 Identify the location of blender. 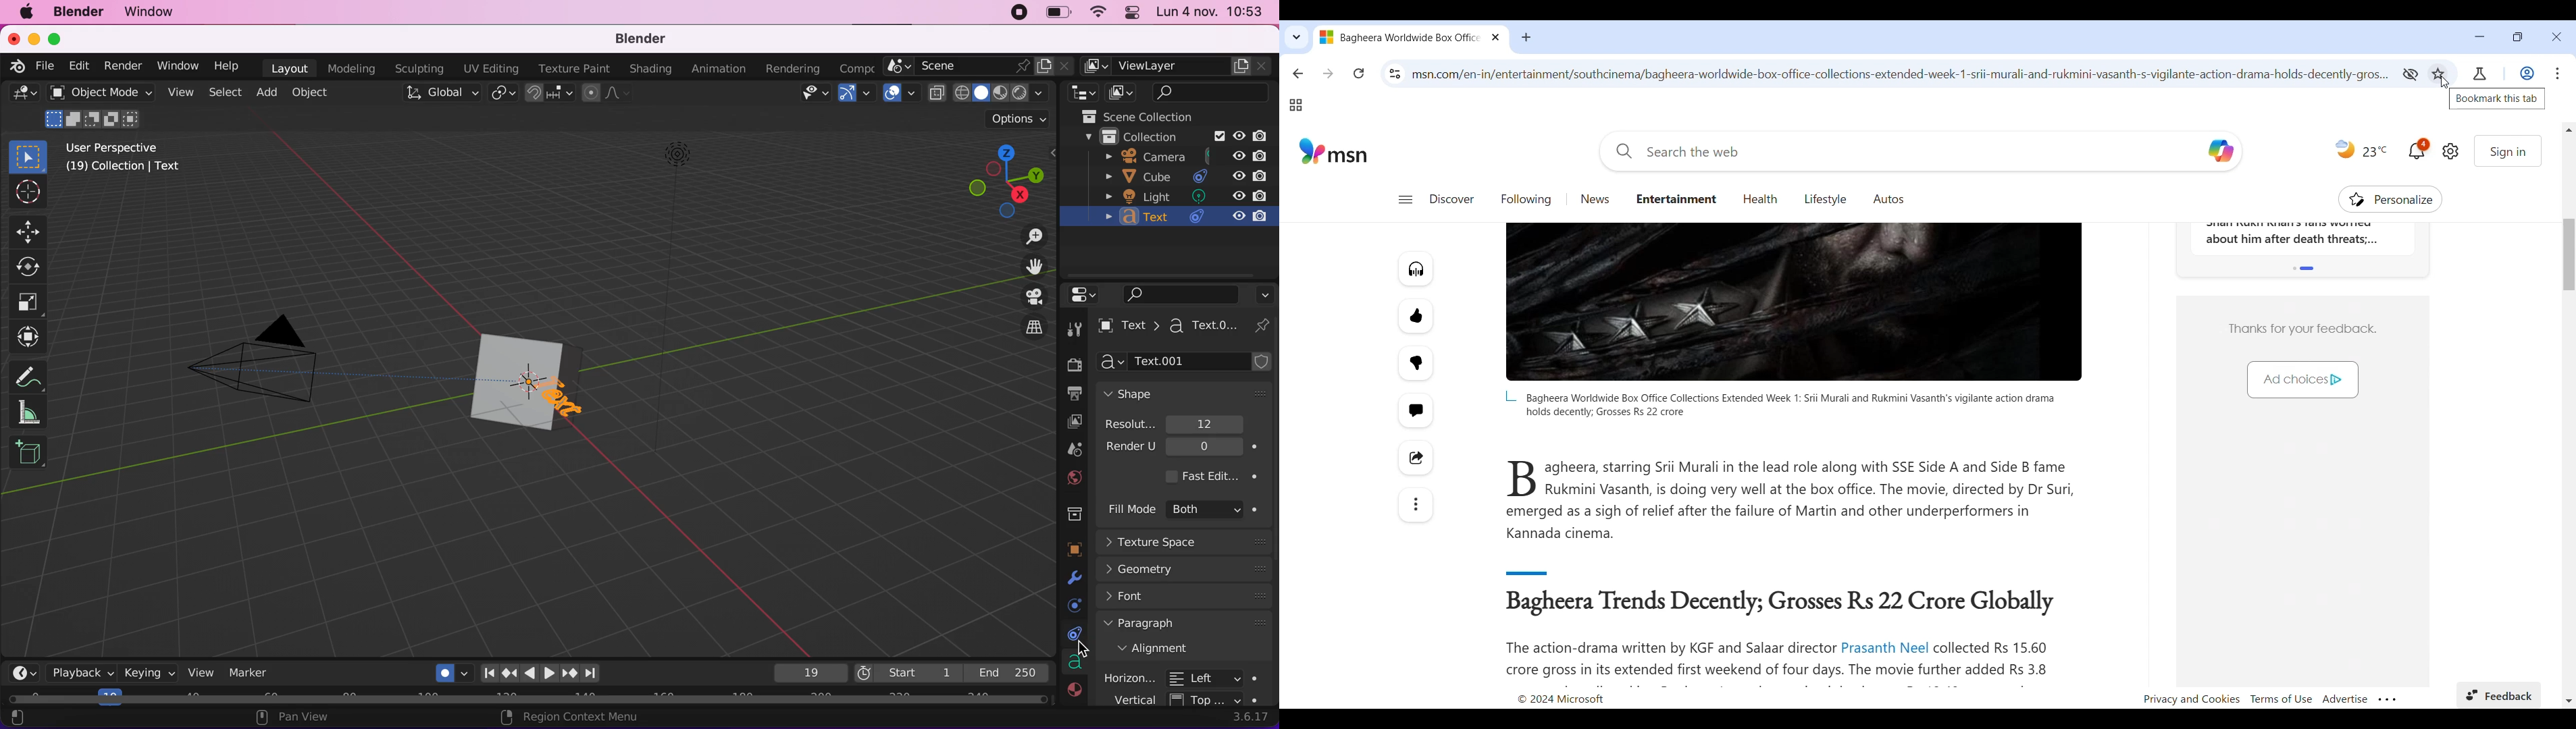
(16, 66).